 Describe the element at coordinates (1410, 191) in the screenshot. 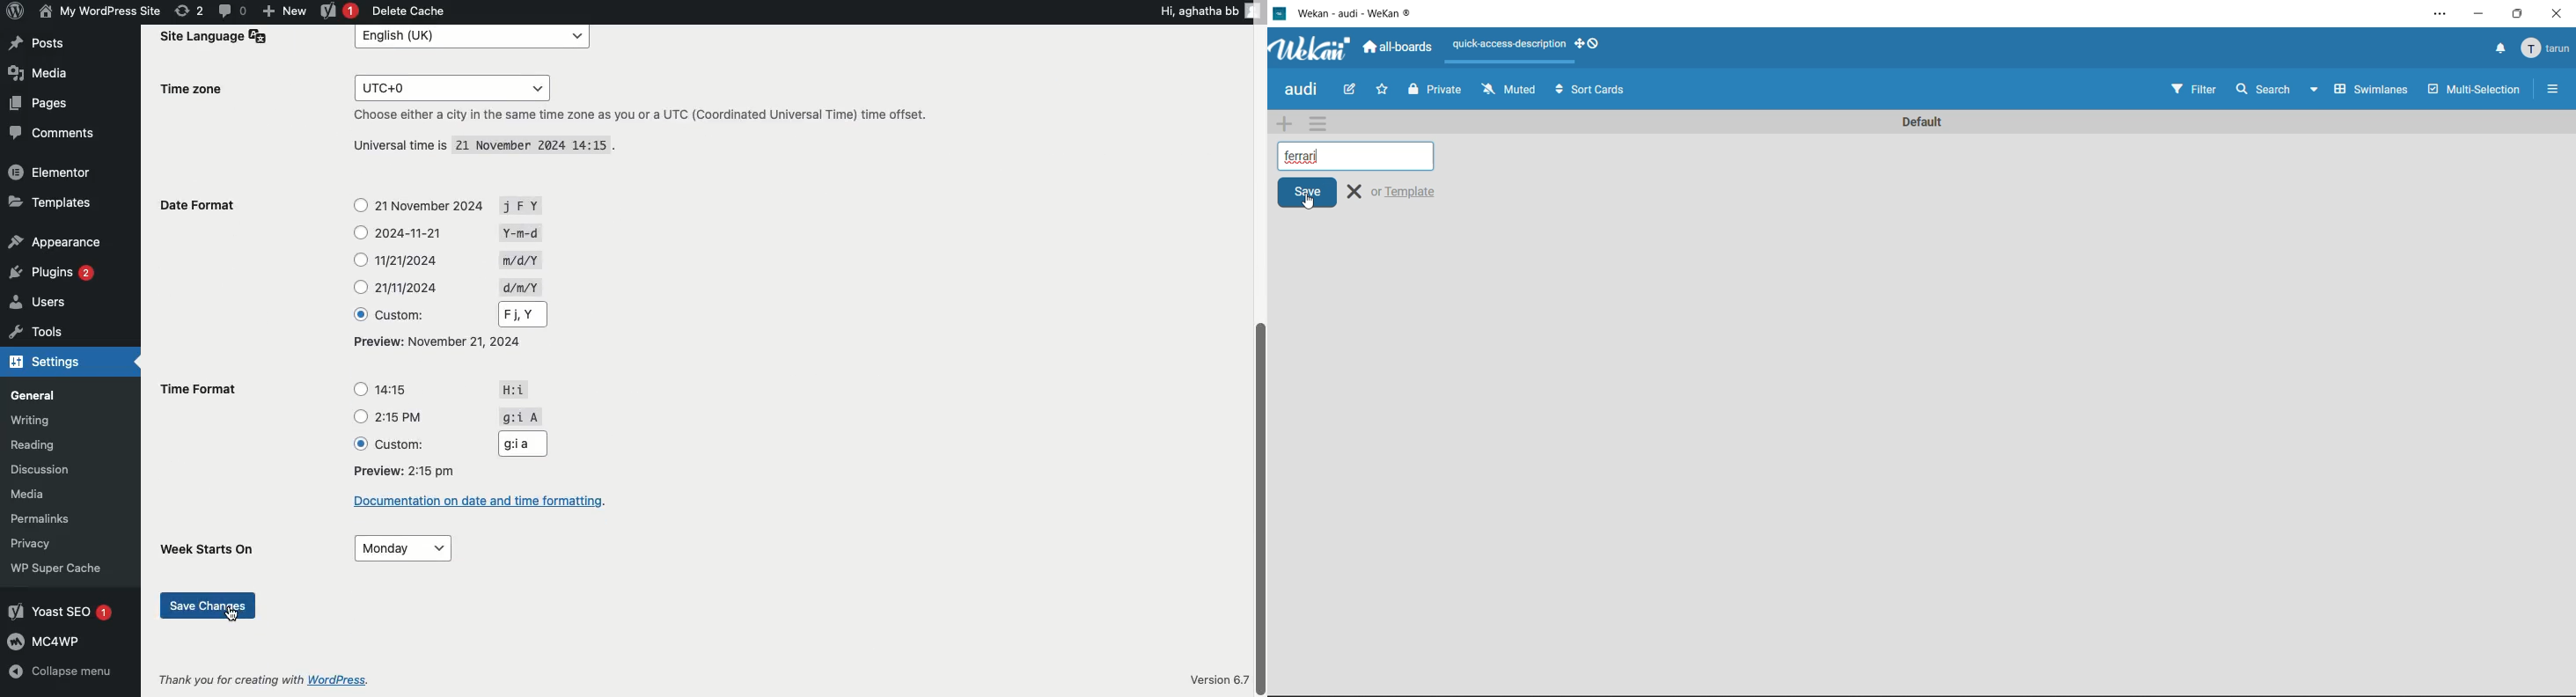

I see `template` at that location.